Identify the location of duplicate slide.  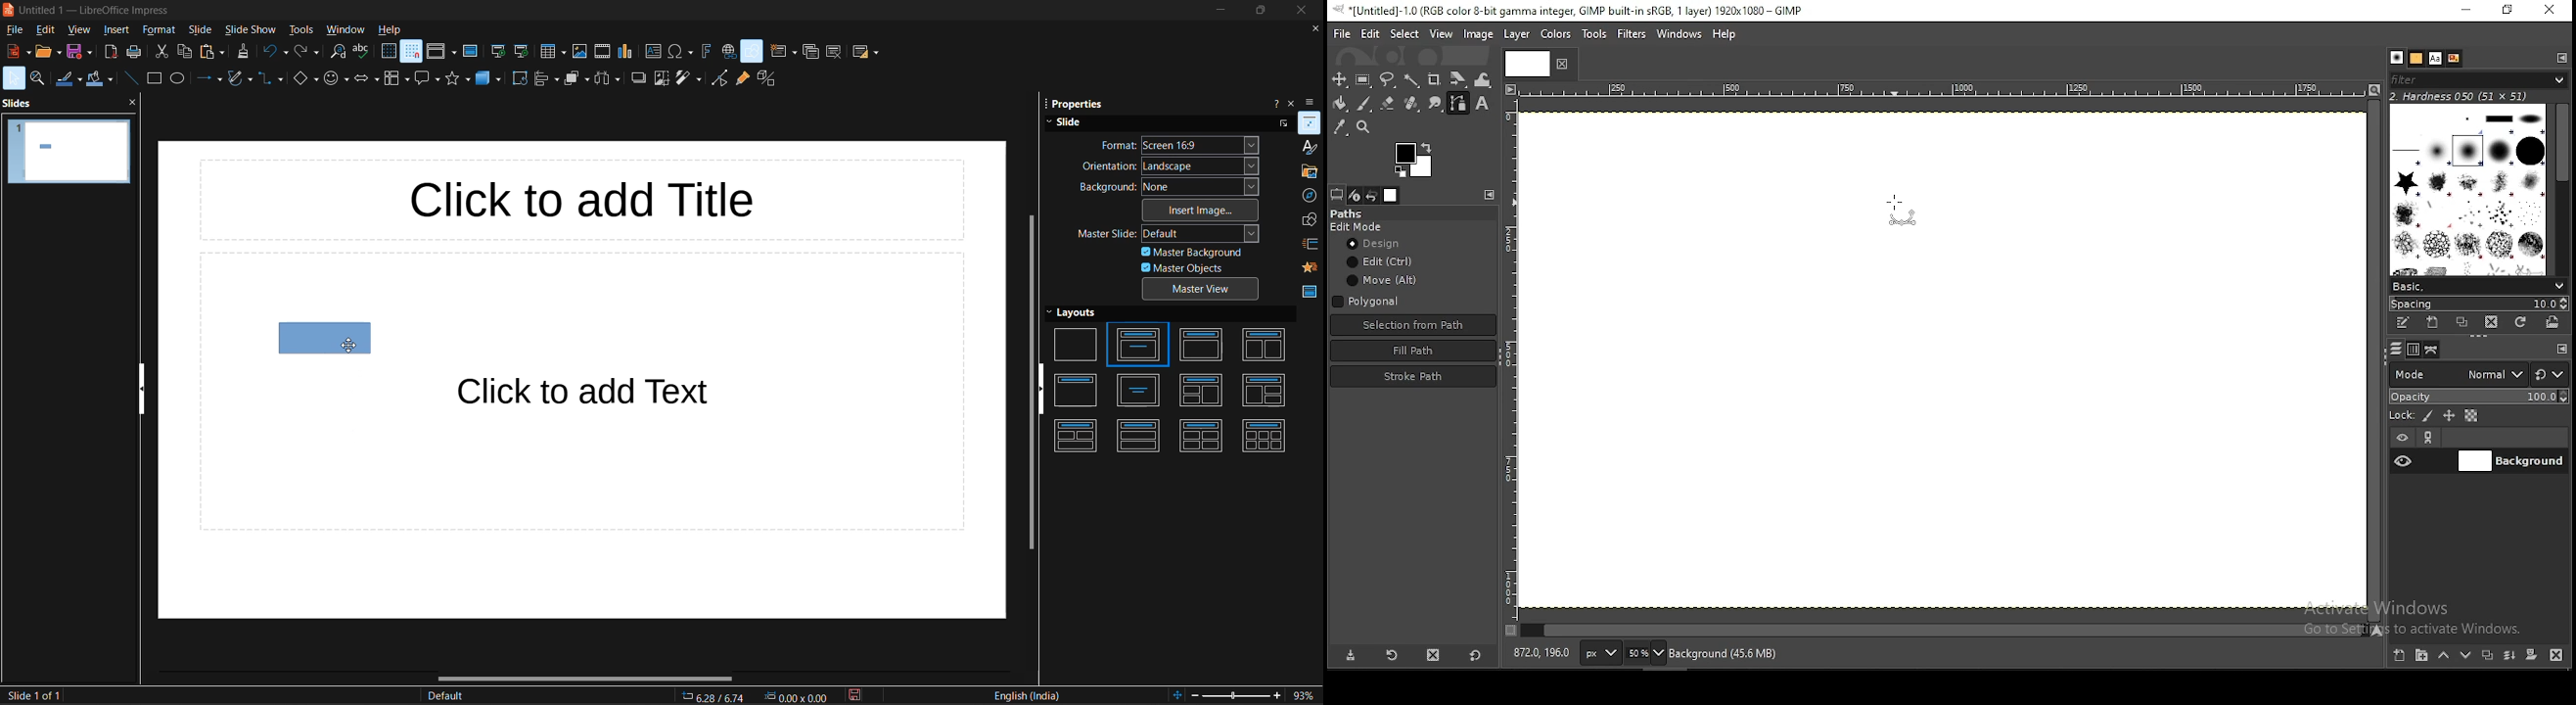
(810, 52).